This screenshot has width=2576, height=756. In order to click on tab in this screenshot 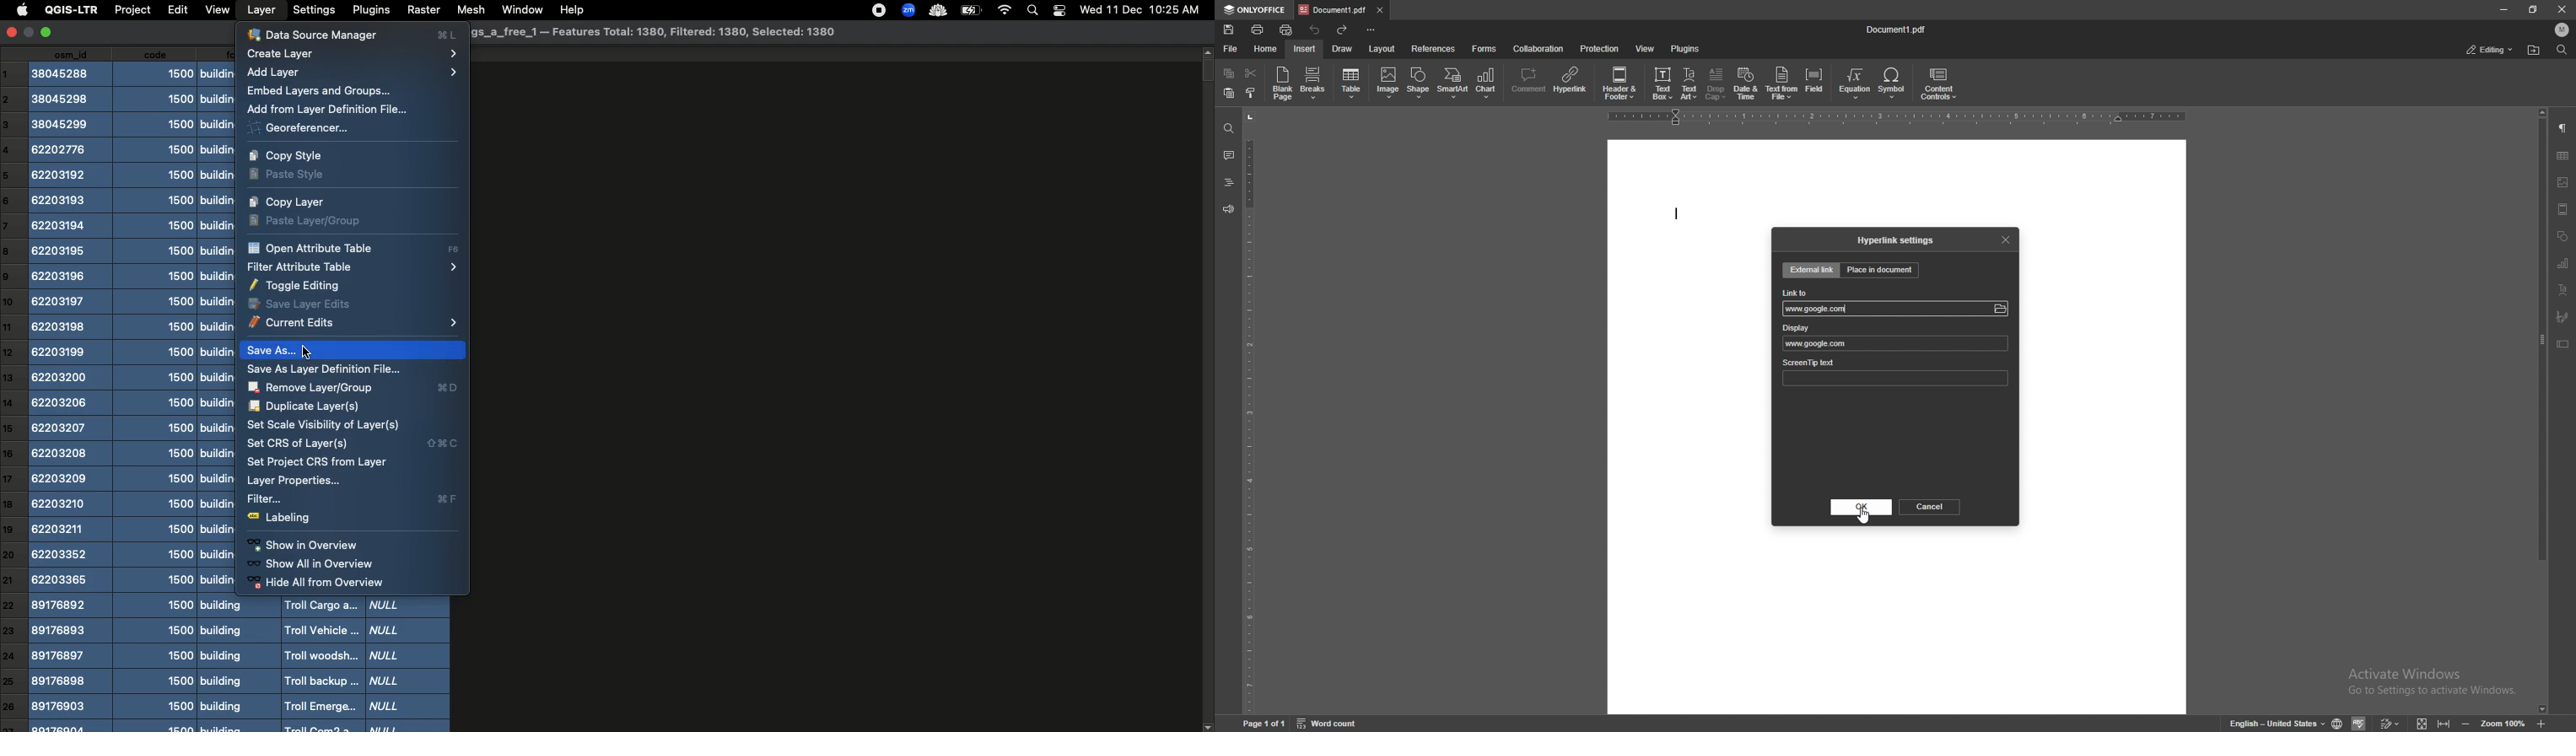, I will do `click(1332, 10)`.